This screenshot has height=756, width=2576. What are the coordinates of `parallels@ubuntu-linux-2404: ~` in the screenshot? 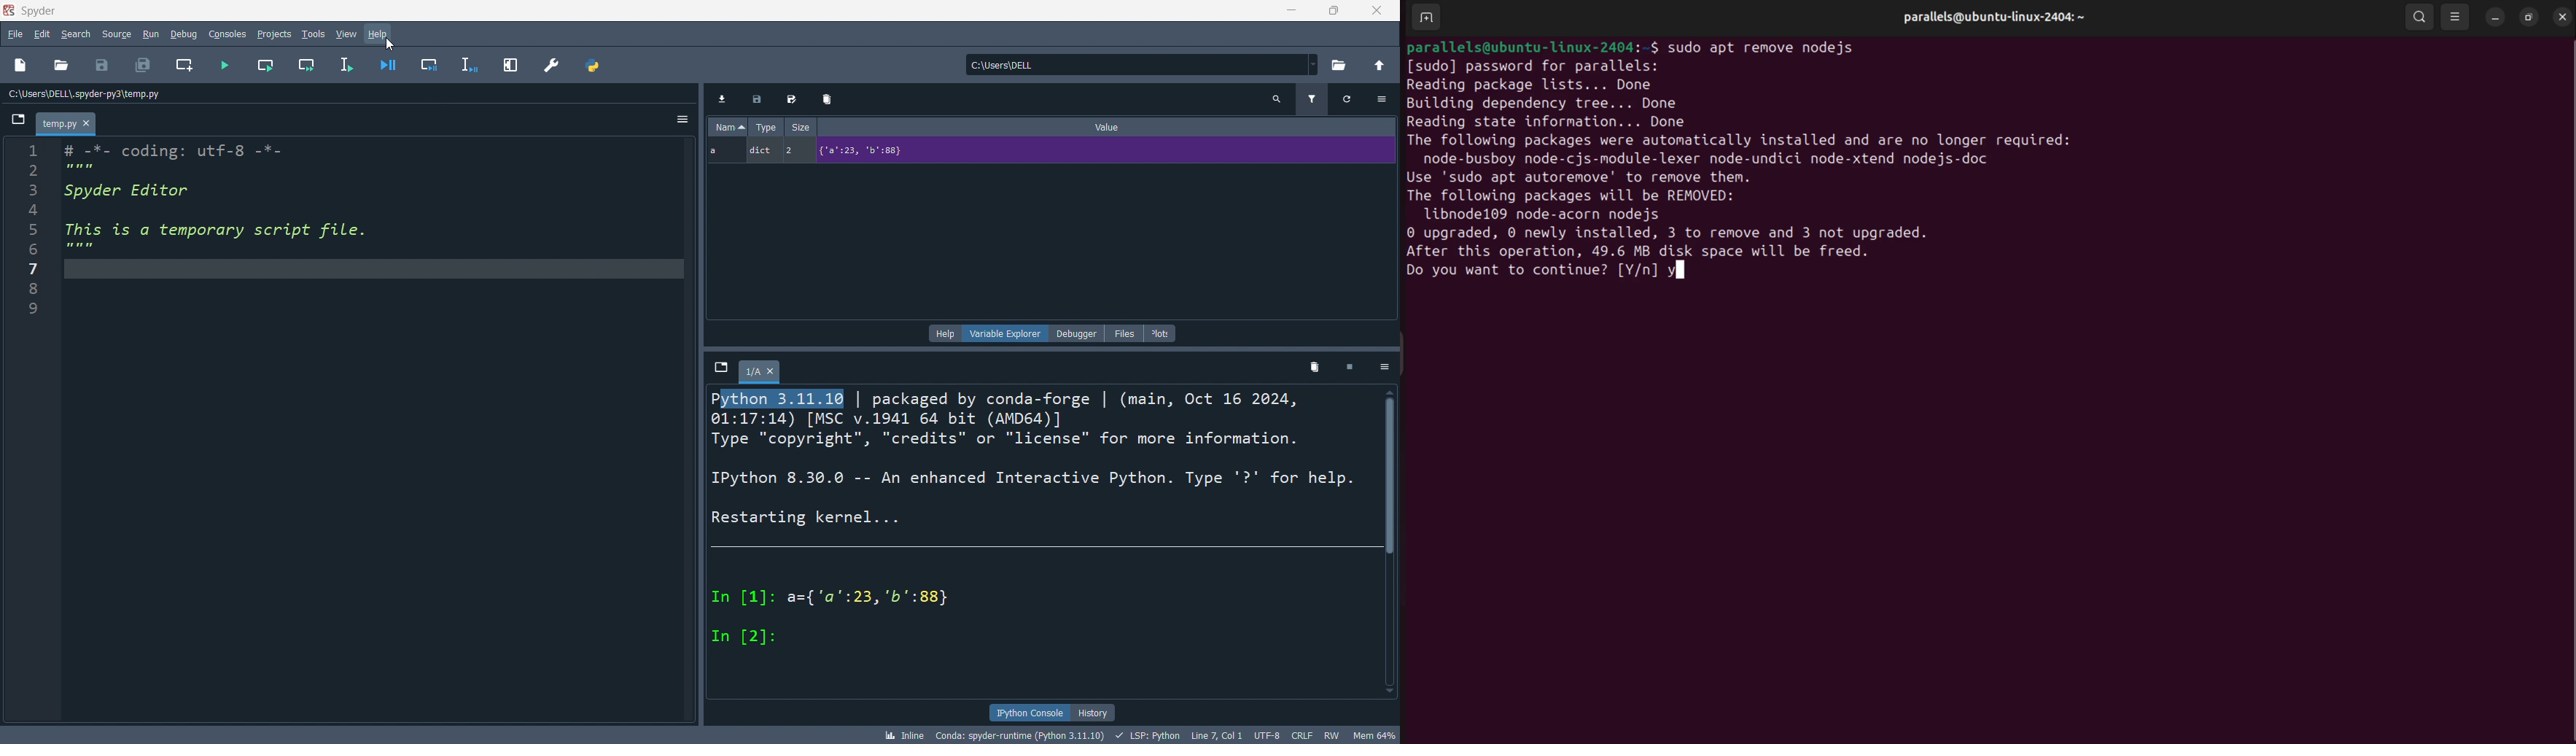 It's located at (1993, 16).